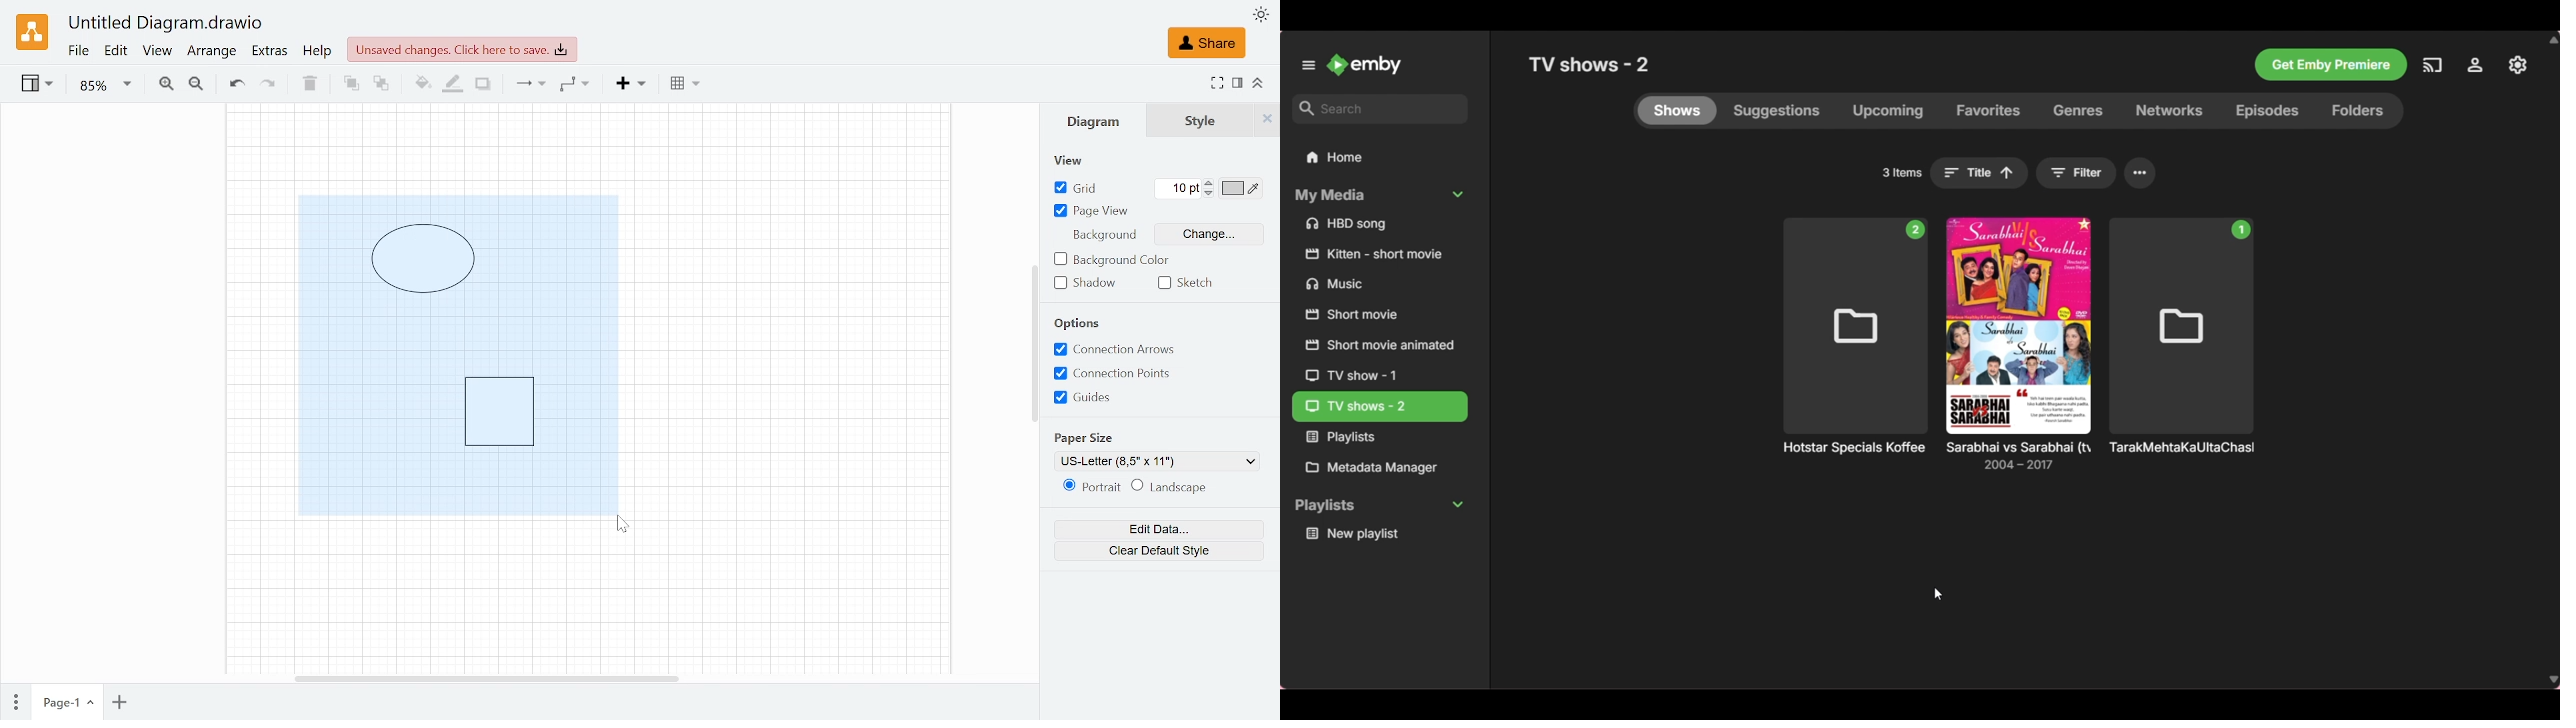 This screenshot has height=728, width=2576. What do you see at coordinates (1178, 188) in the screenshot?
I see `Grid units` at bounding box center [1178, 188].